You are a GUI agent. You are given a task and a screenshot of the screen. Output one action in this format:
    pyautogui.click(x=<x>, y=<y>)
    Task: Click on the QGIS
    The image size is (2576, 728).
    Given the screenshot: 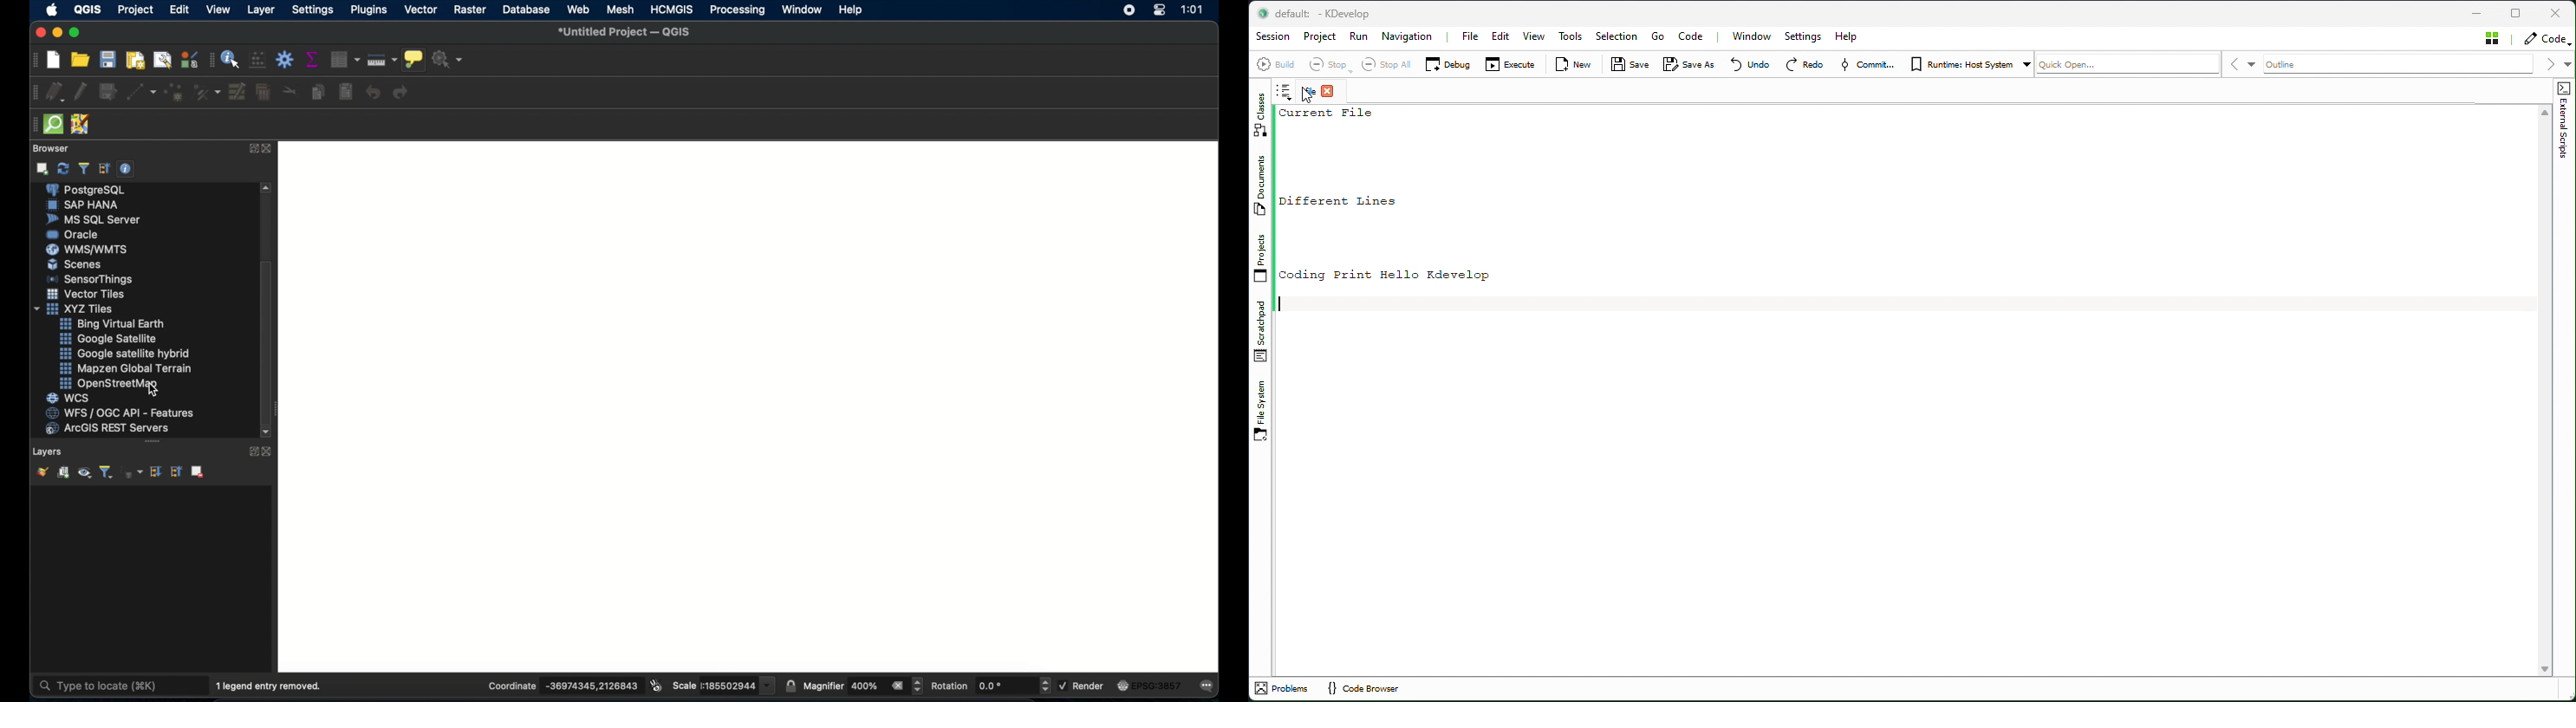 What is the action you would take?
    pyautogui.click(x=88, y=9)
    